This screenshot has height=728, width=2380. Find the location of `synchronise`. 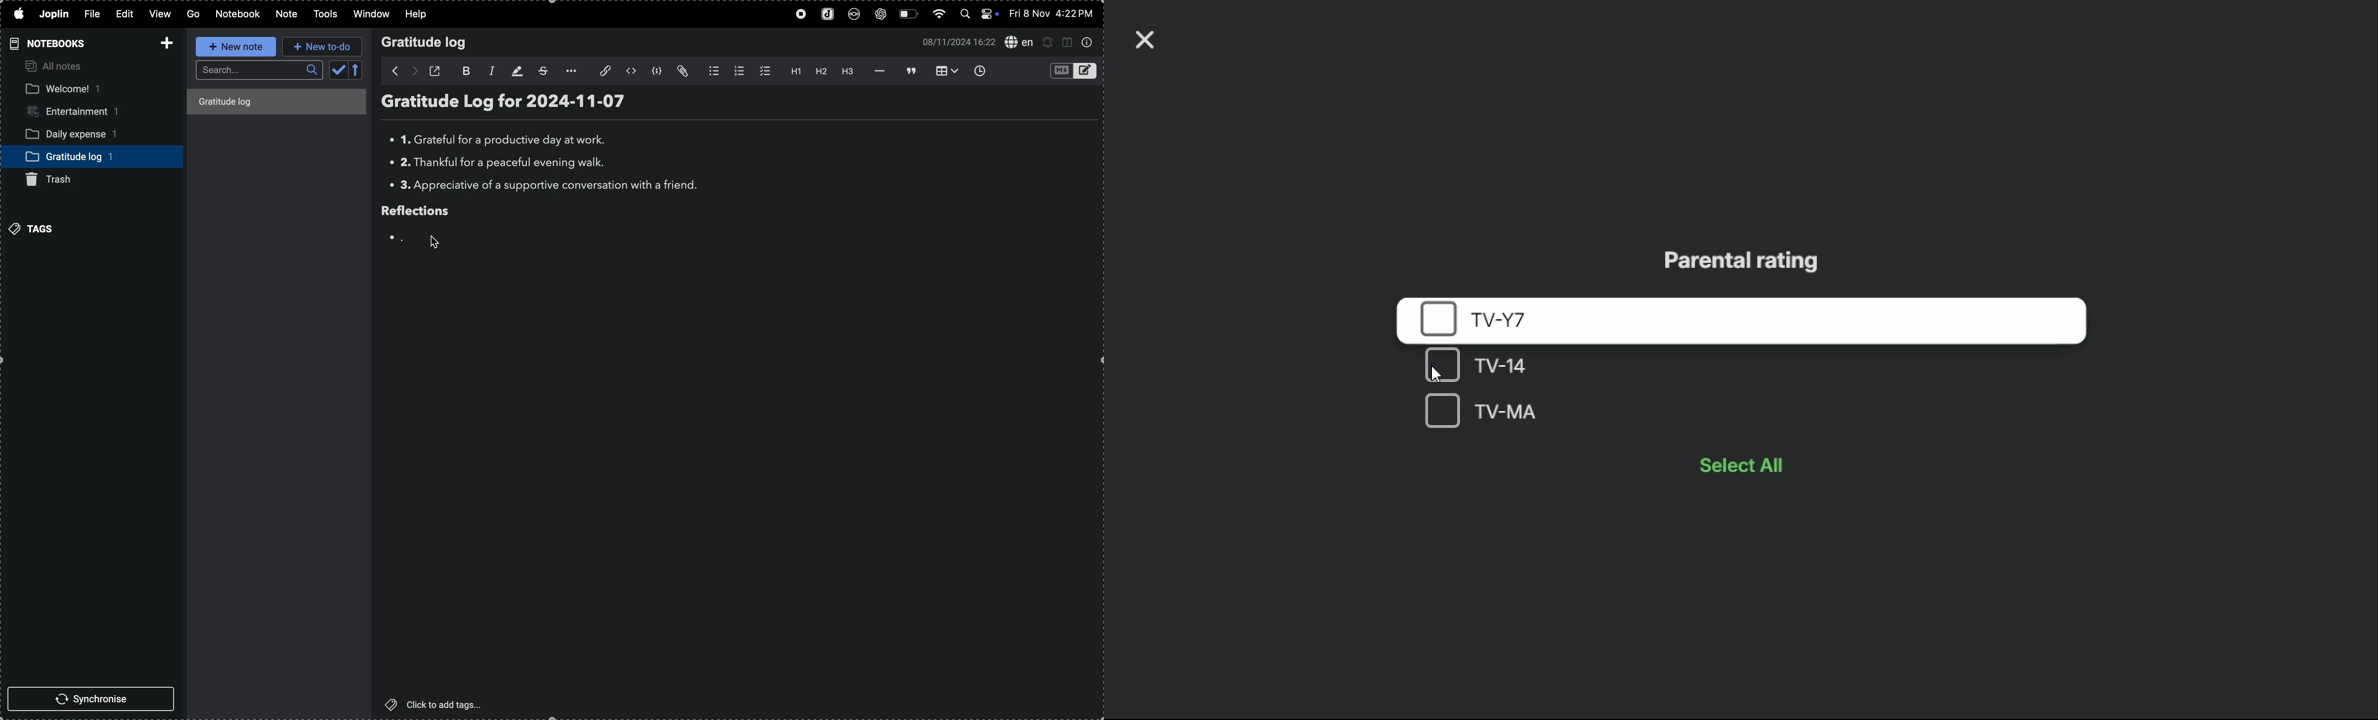

synchronise is located at coordinates (93, 699).